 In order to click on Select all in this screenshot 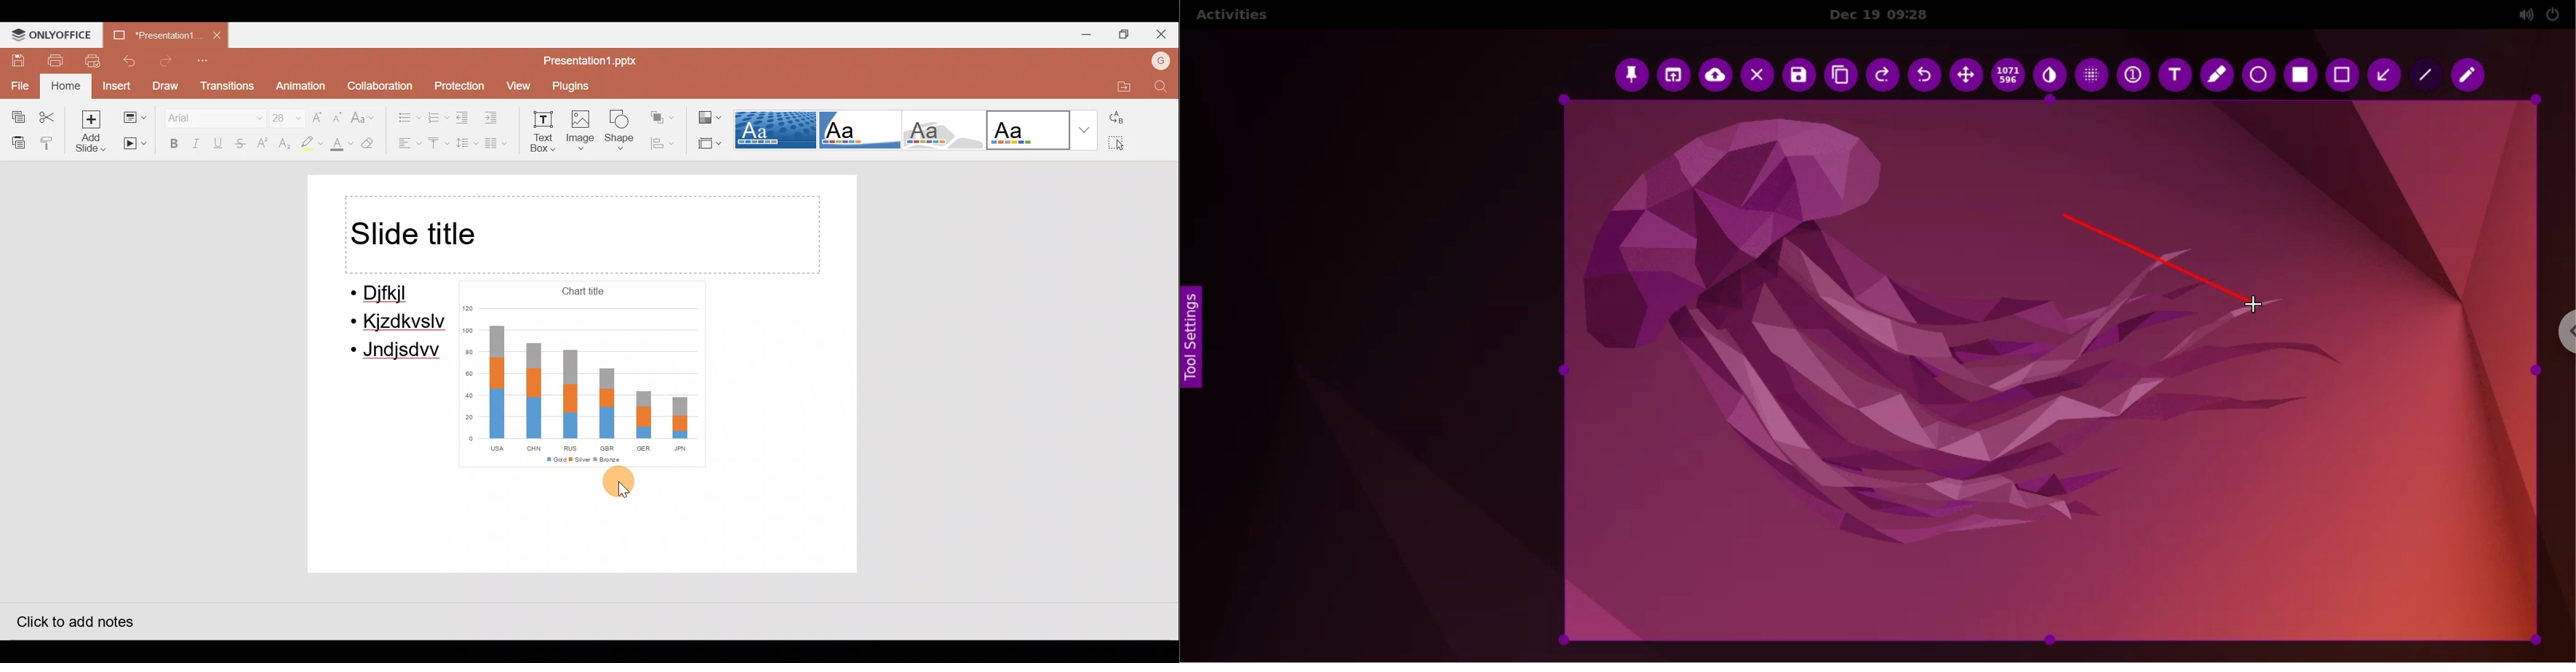, I will do `click(1124, 144)`.